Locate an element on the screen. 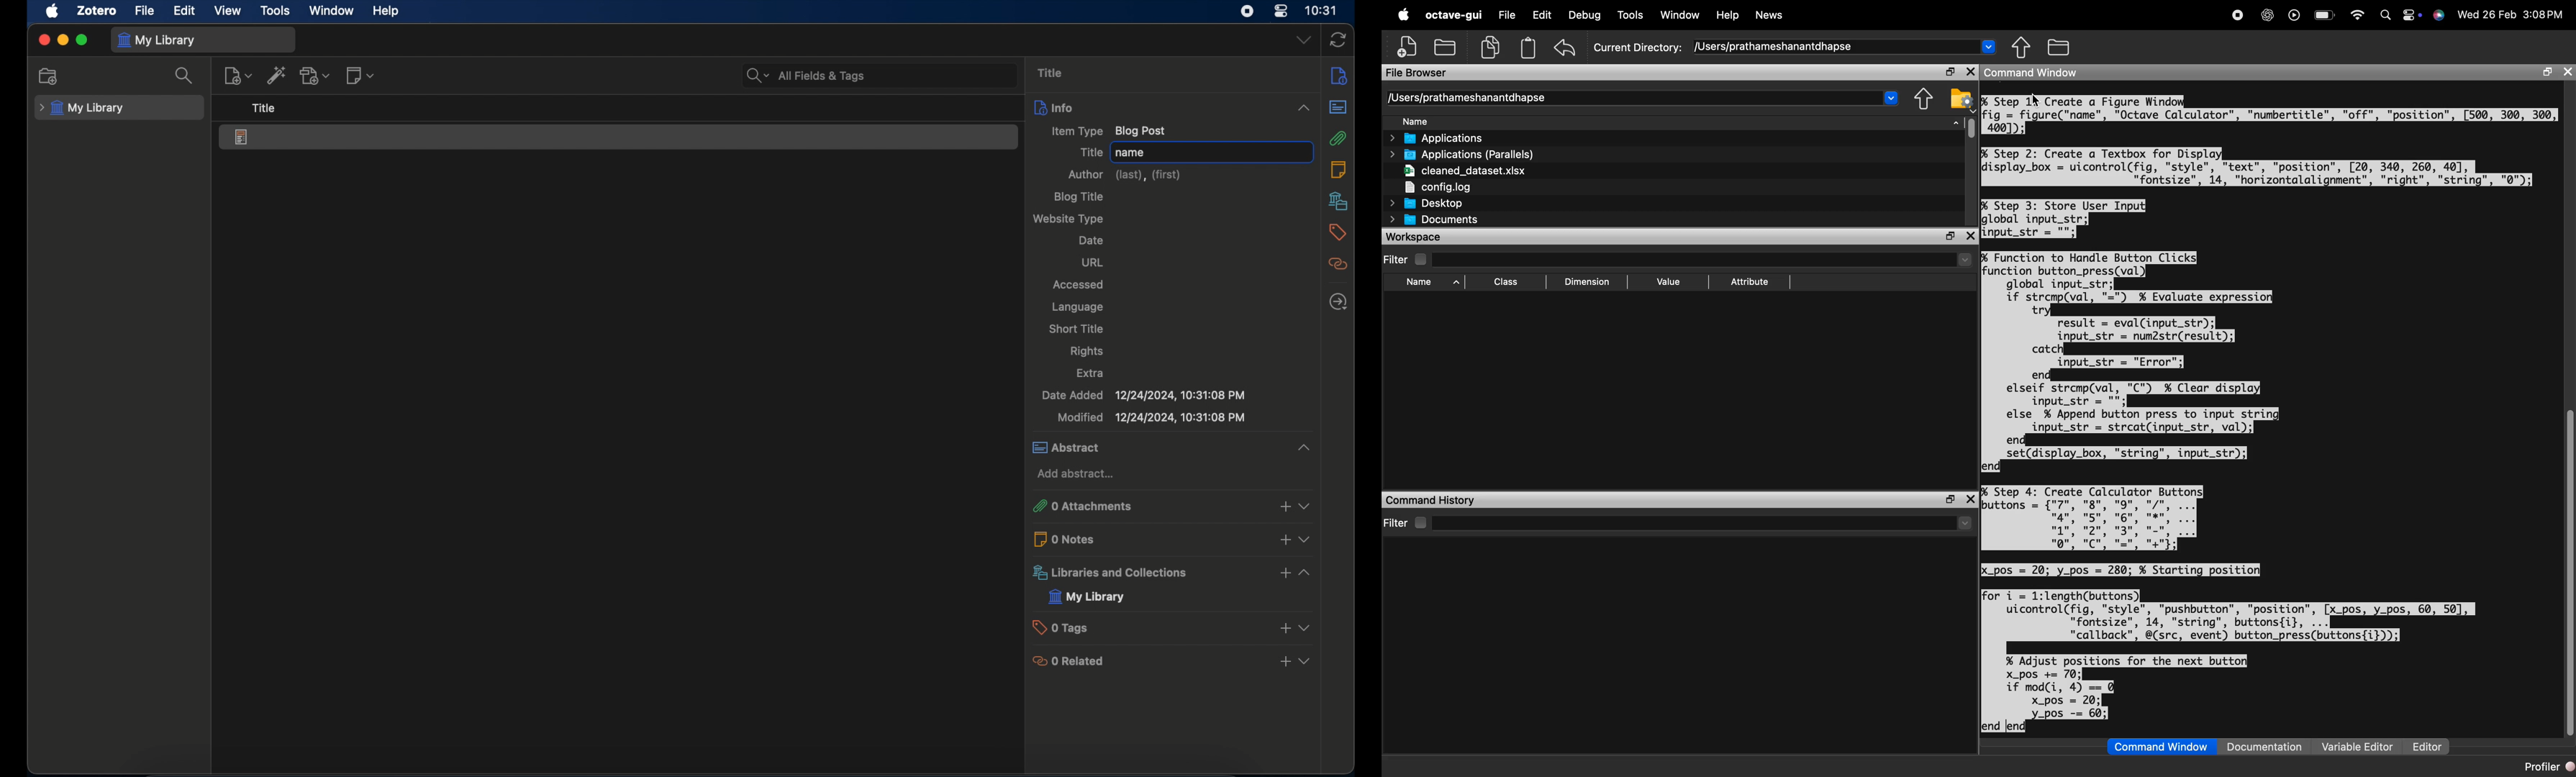  modified is located at coordinates (1152, 418).